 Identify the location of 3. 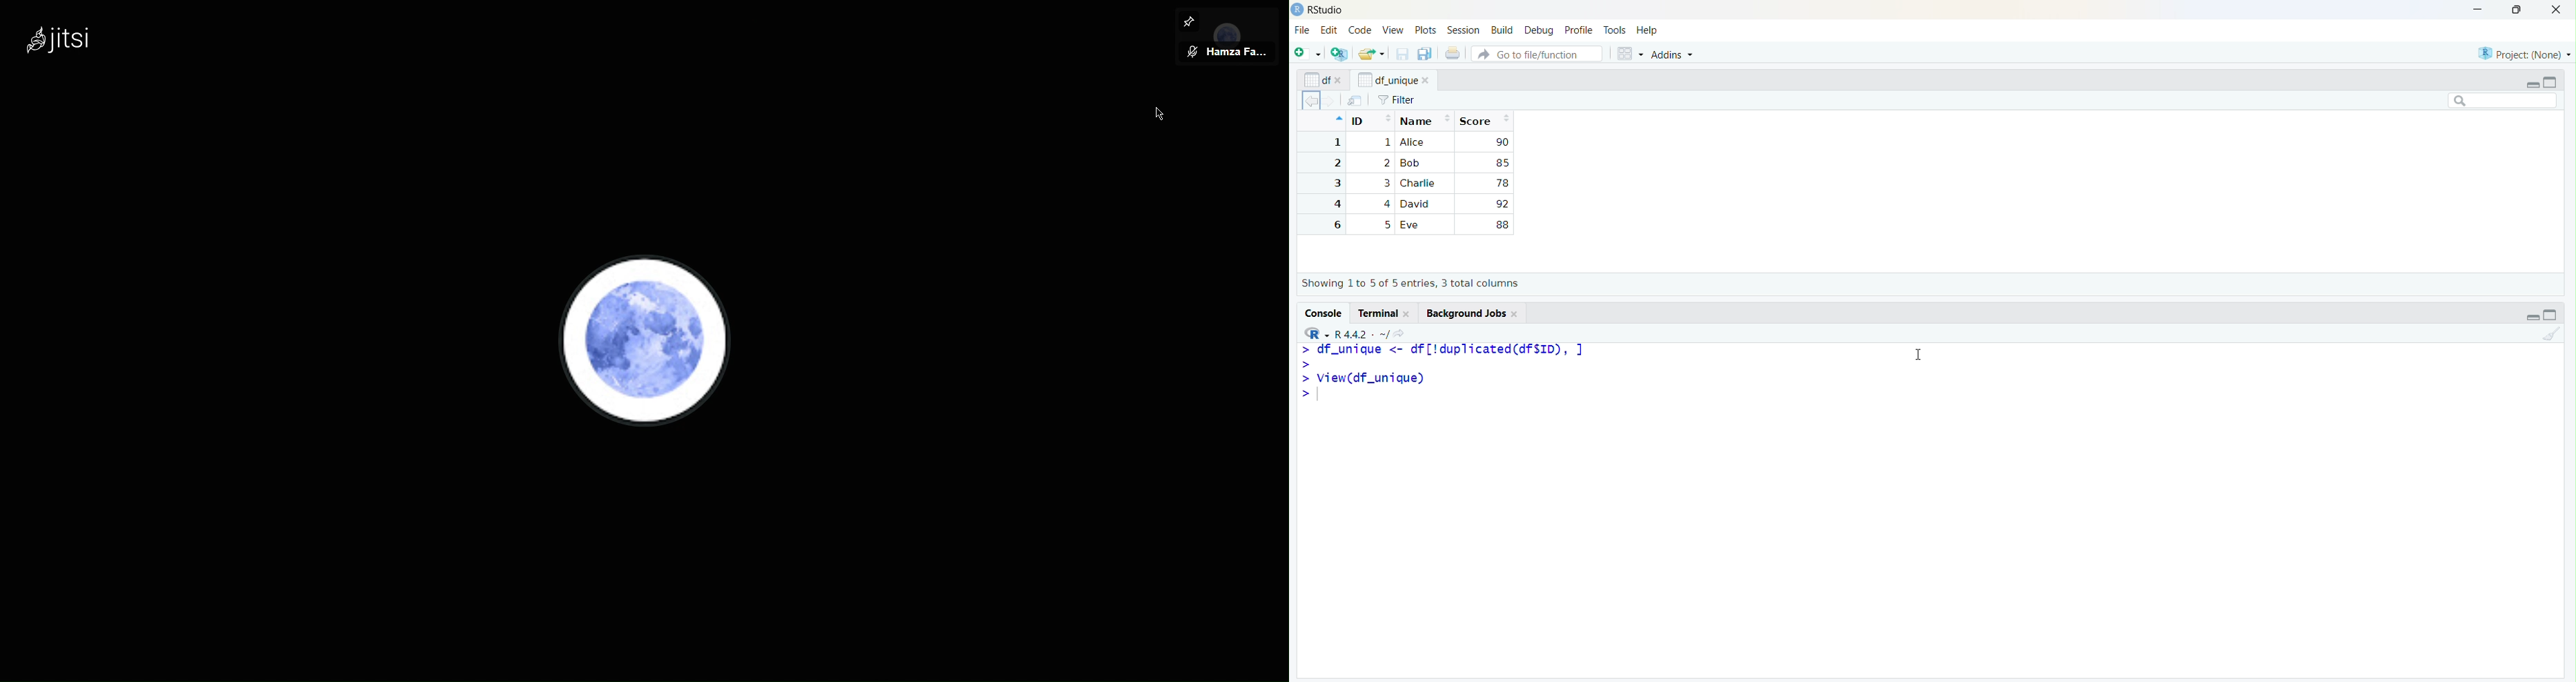
(1384, 183).